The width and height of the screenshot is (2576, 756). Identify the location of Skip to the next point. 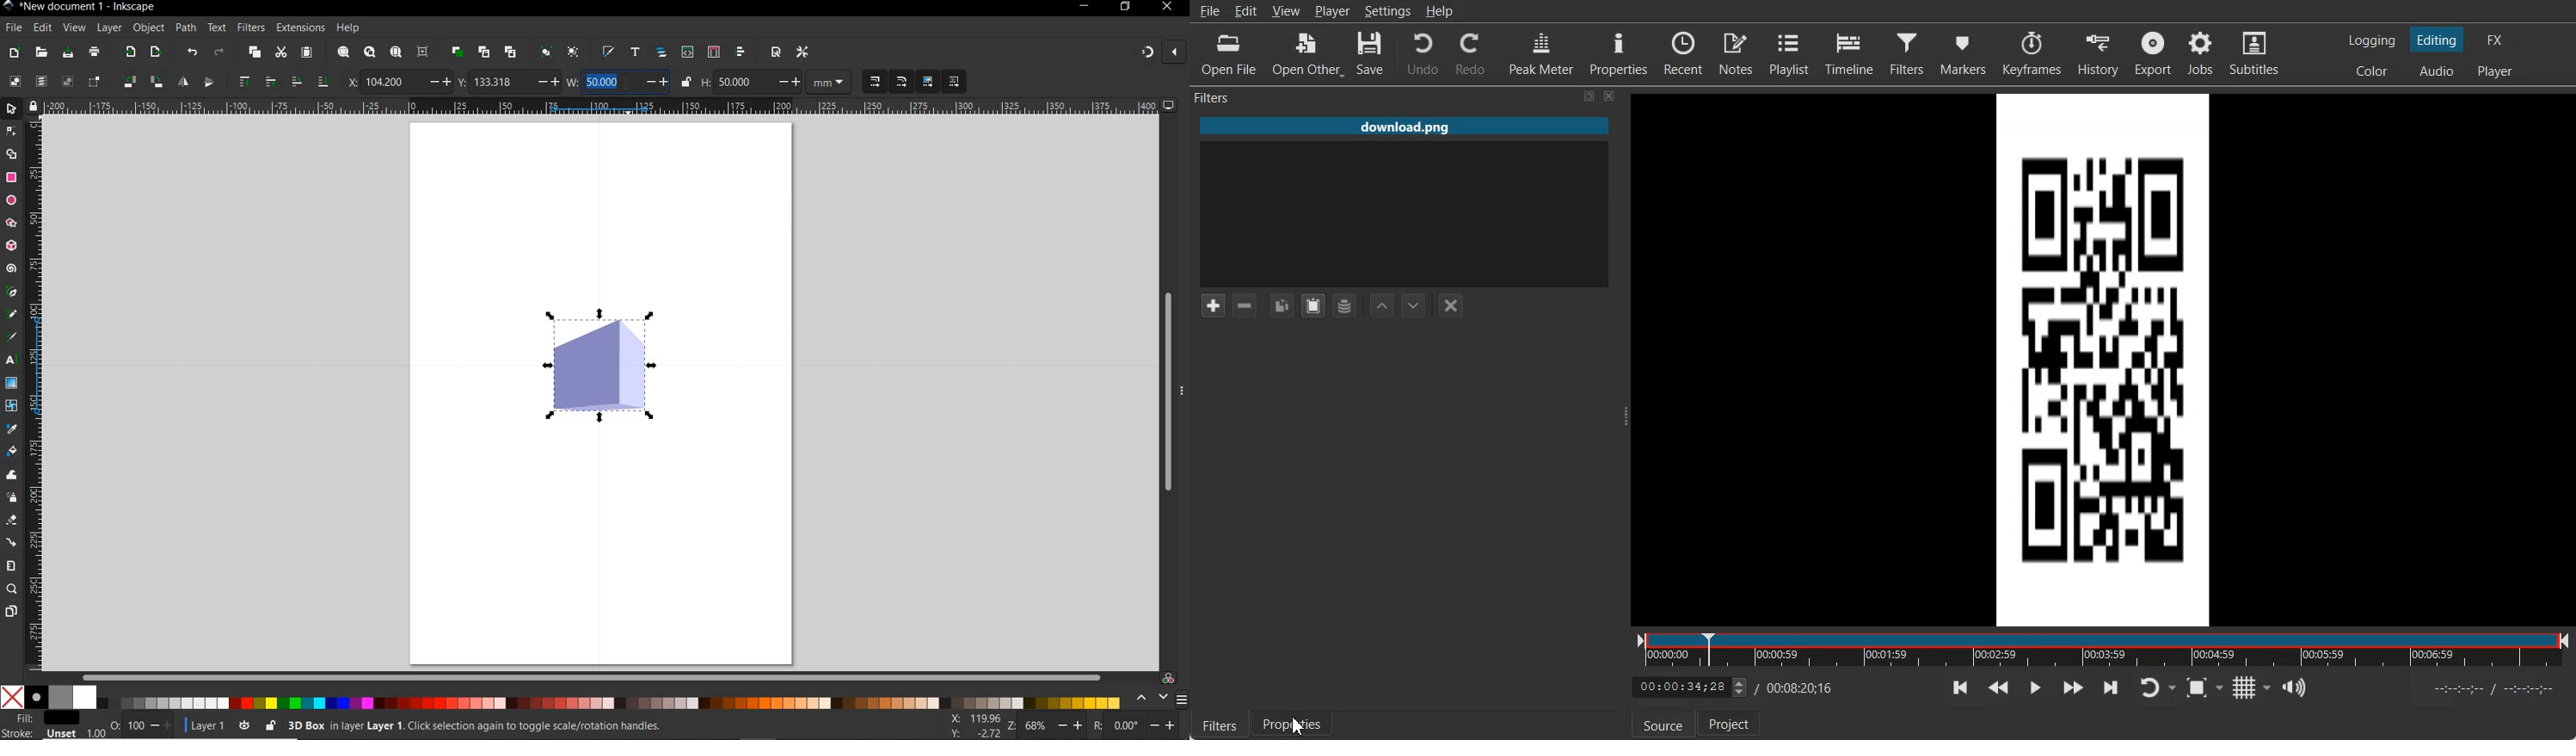
(2110, 687).